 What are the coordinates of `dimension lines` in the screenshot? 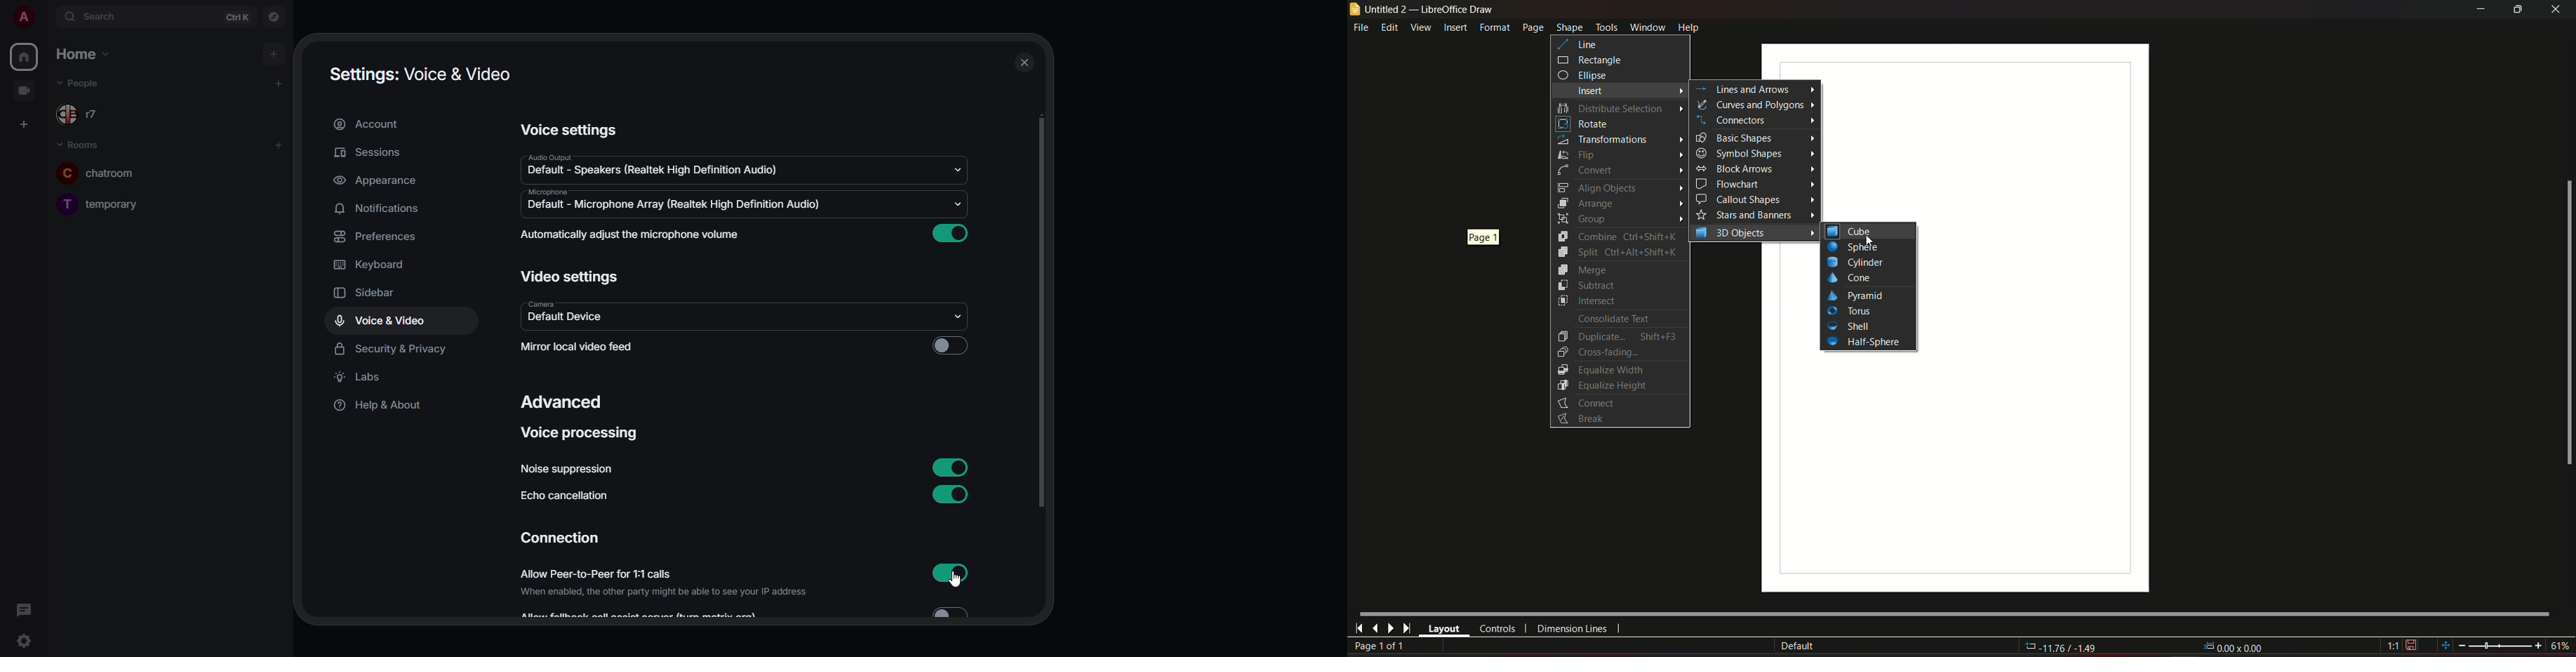 It's located at (1573, 631).